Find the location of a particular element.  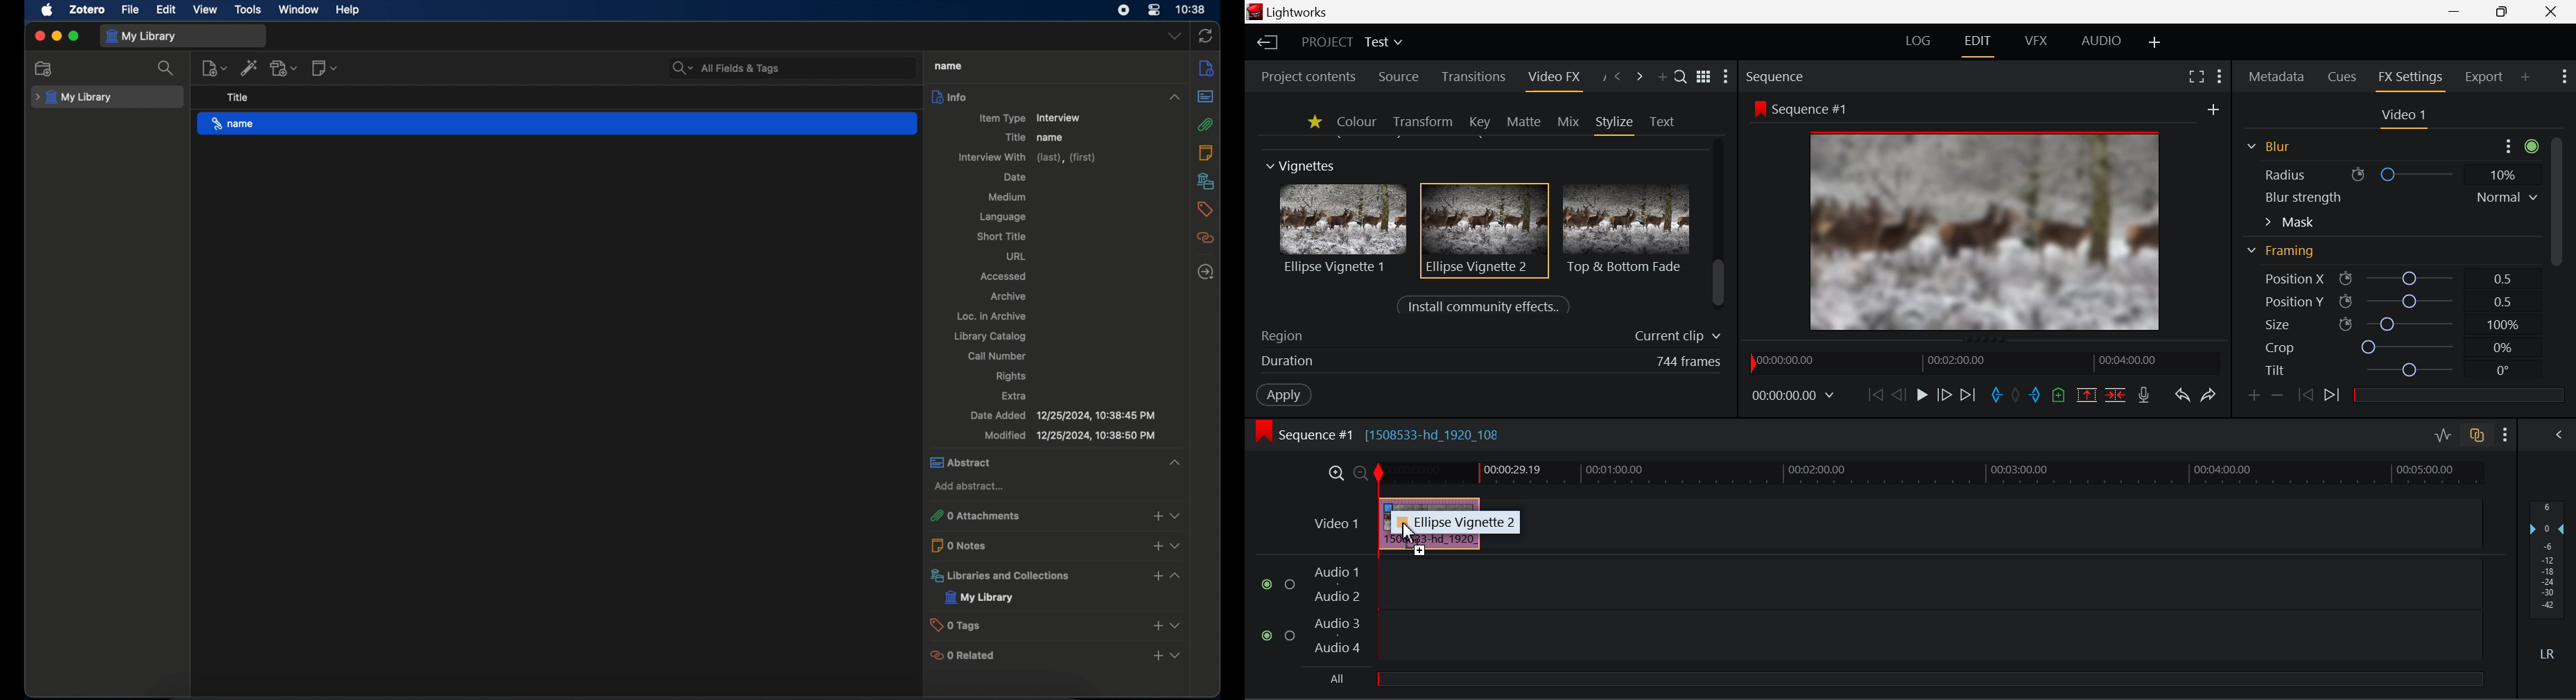

Position Y is located at coordinates (2386, 301).